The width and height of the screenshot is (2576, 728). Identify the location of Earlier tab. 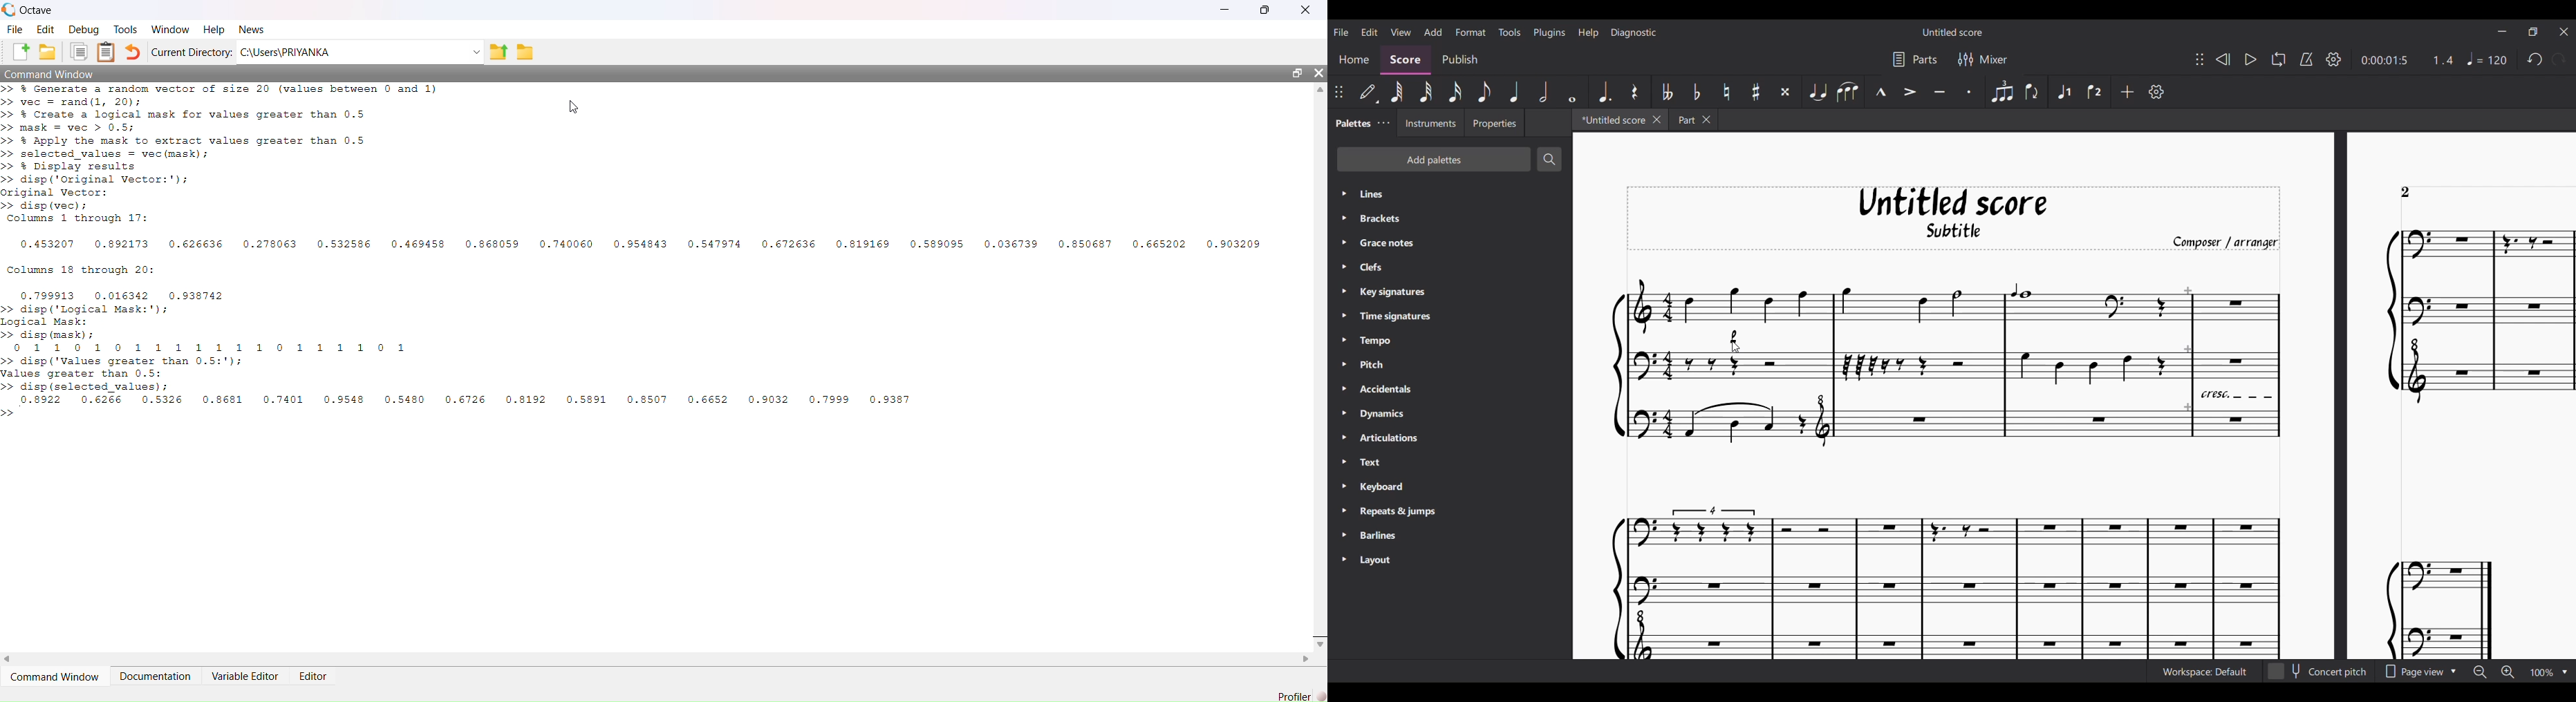
(1693, 119).